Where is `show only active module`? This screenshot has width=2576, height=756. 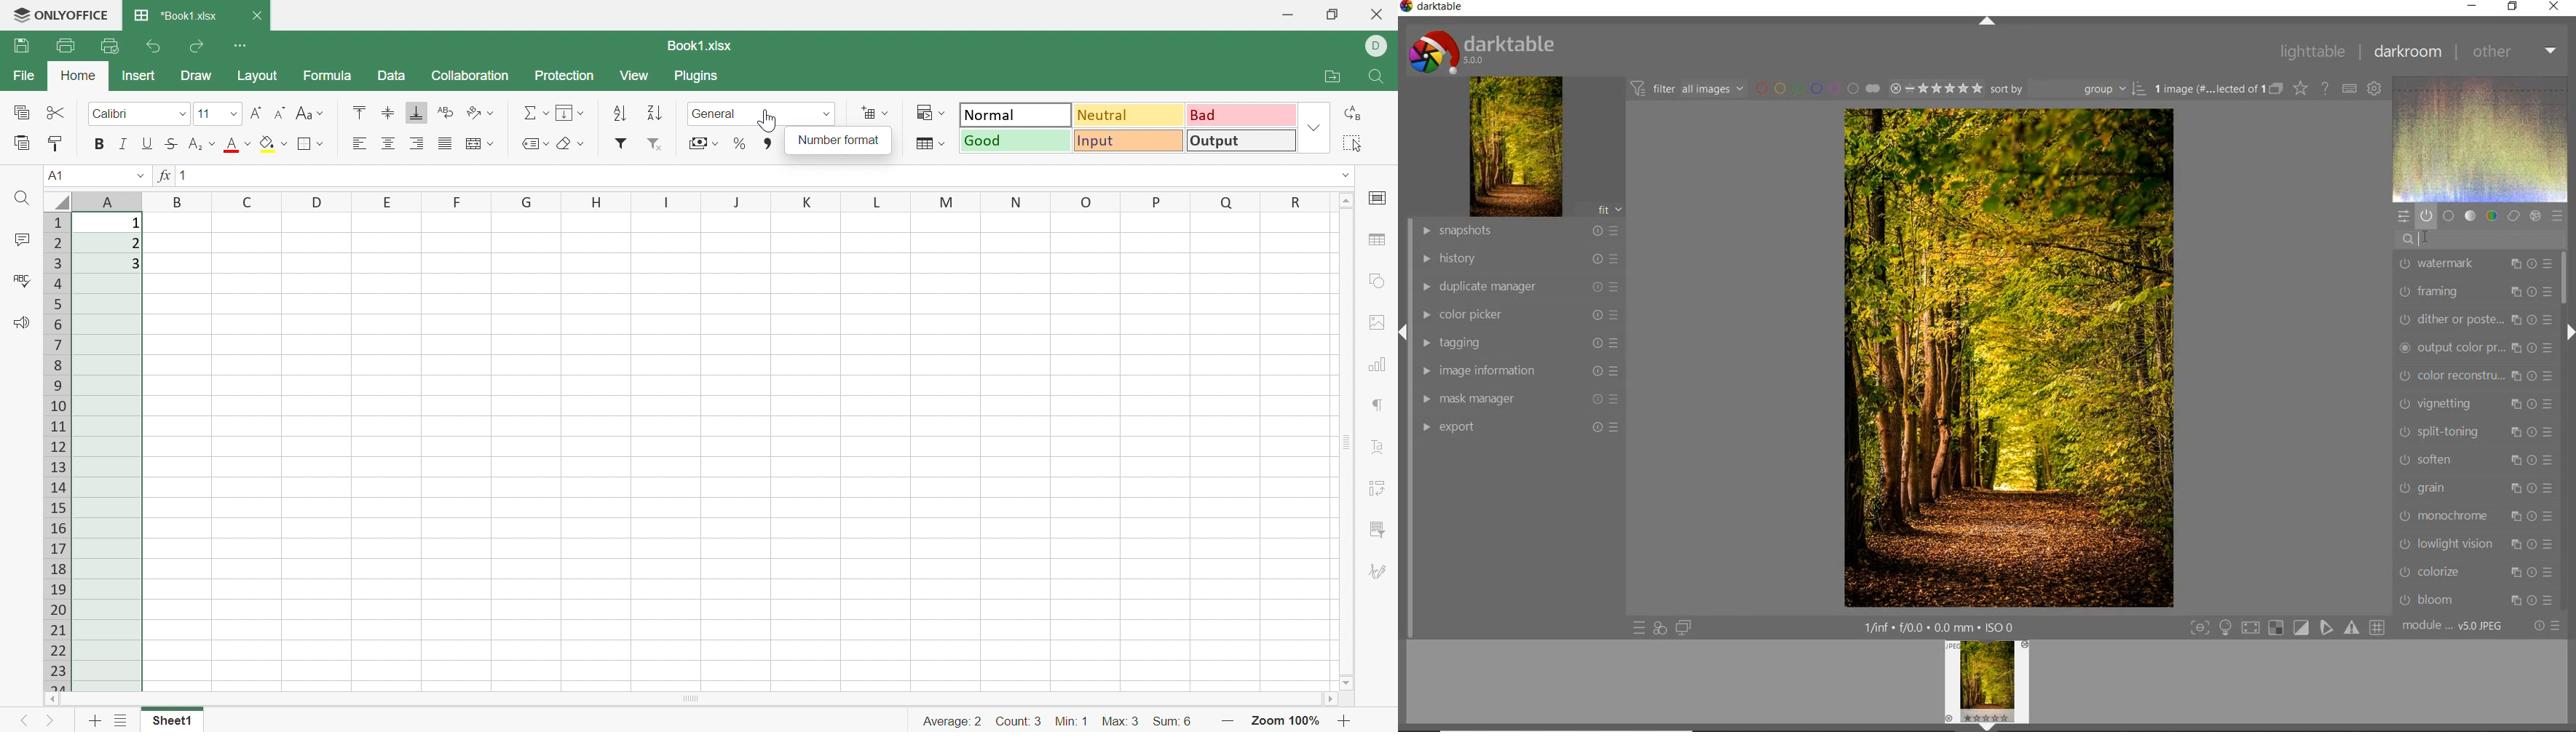 show only active module is located at coordinates (2426, 215).